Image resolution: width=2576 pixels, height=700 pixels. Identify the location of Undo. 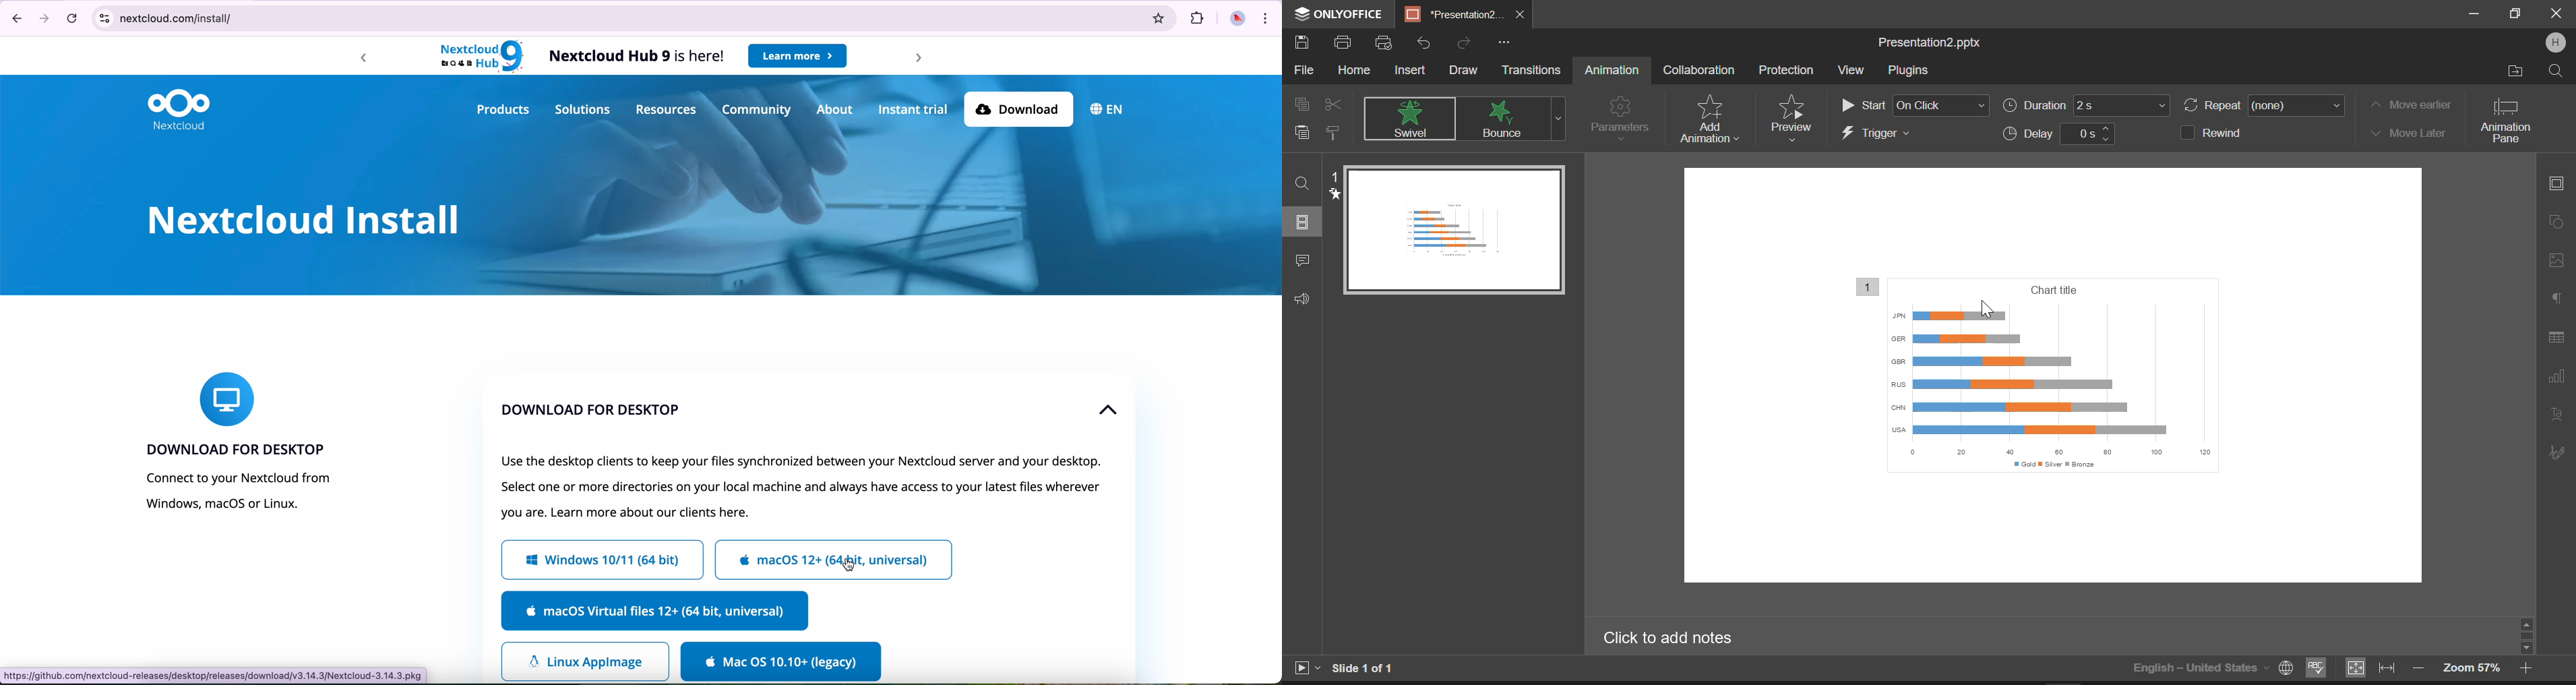
(1424, 40).